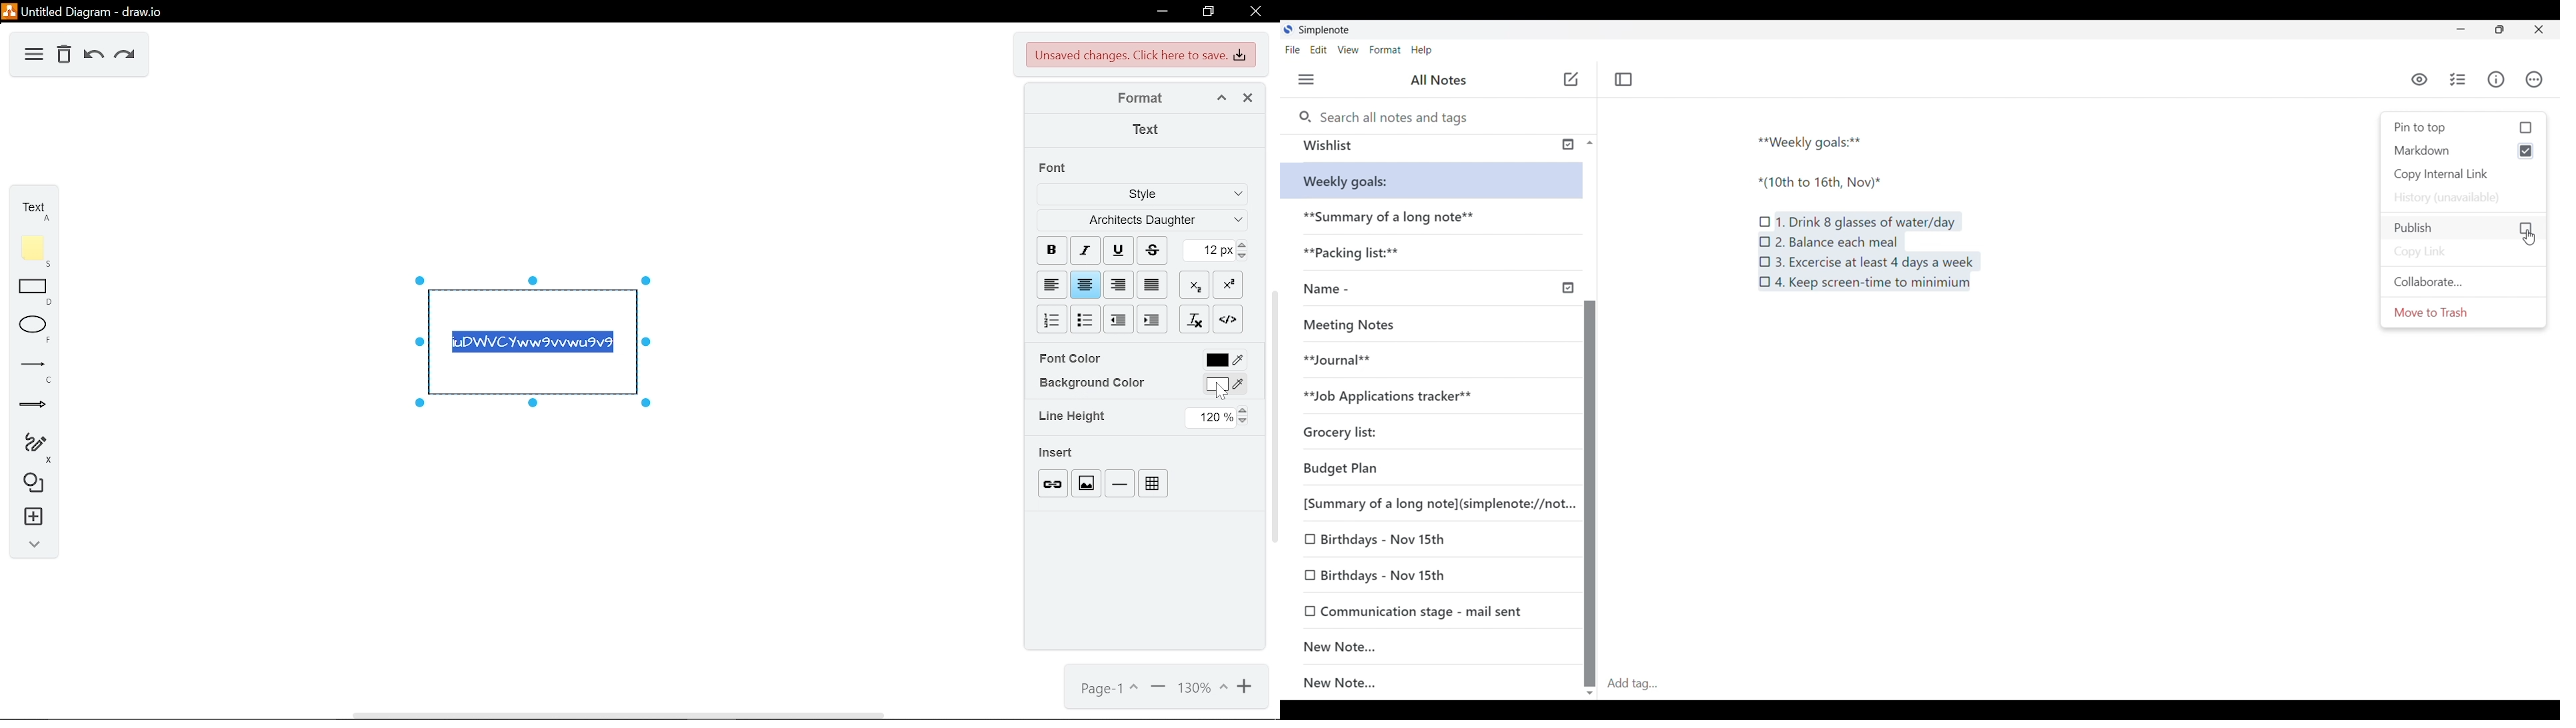 The height and width of the screenshot is (728, 2576). What do you see at coordinates (2544, 29) in the screenshot?
I see `Close` at bounding box center [2544, 29].